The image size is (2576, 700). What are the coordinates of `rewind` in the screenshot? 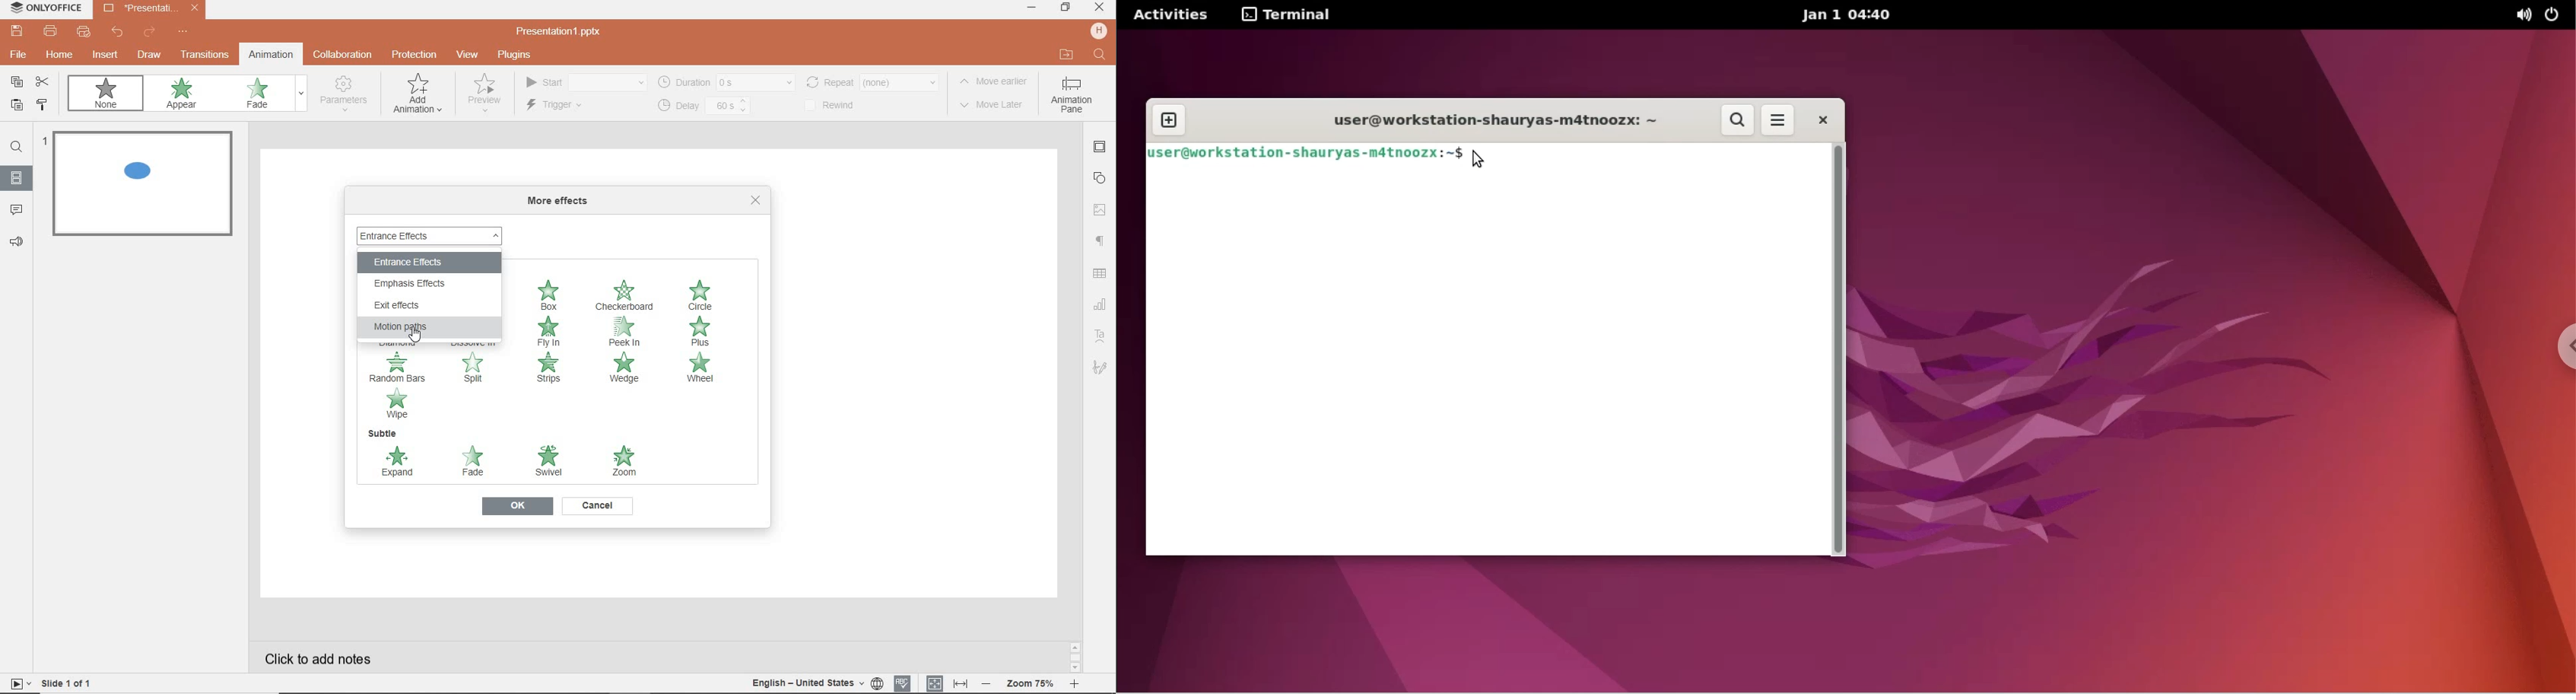 It's located at (838, 106).